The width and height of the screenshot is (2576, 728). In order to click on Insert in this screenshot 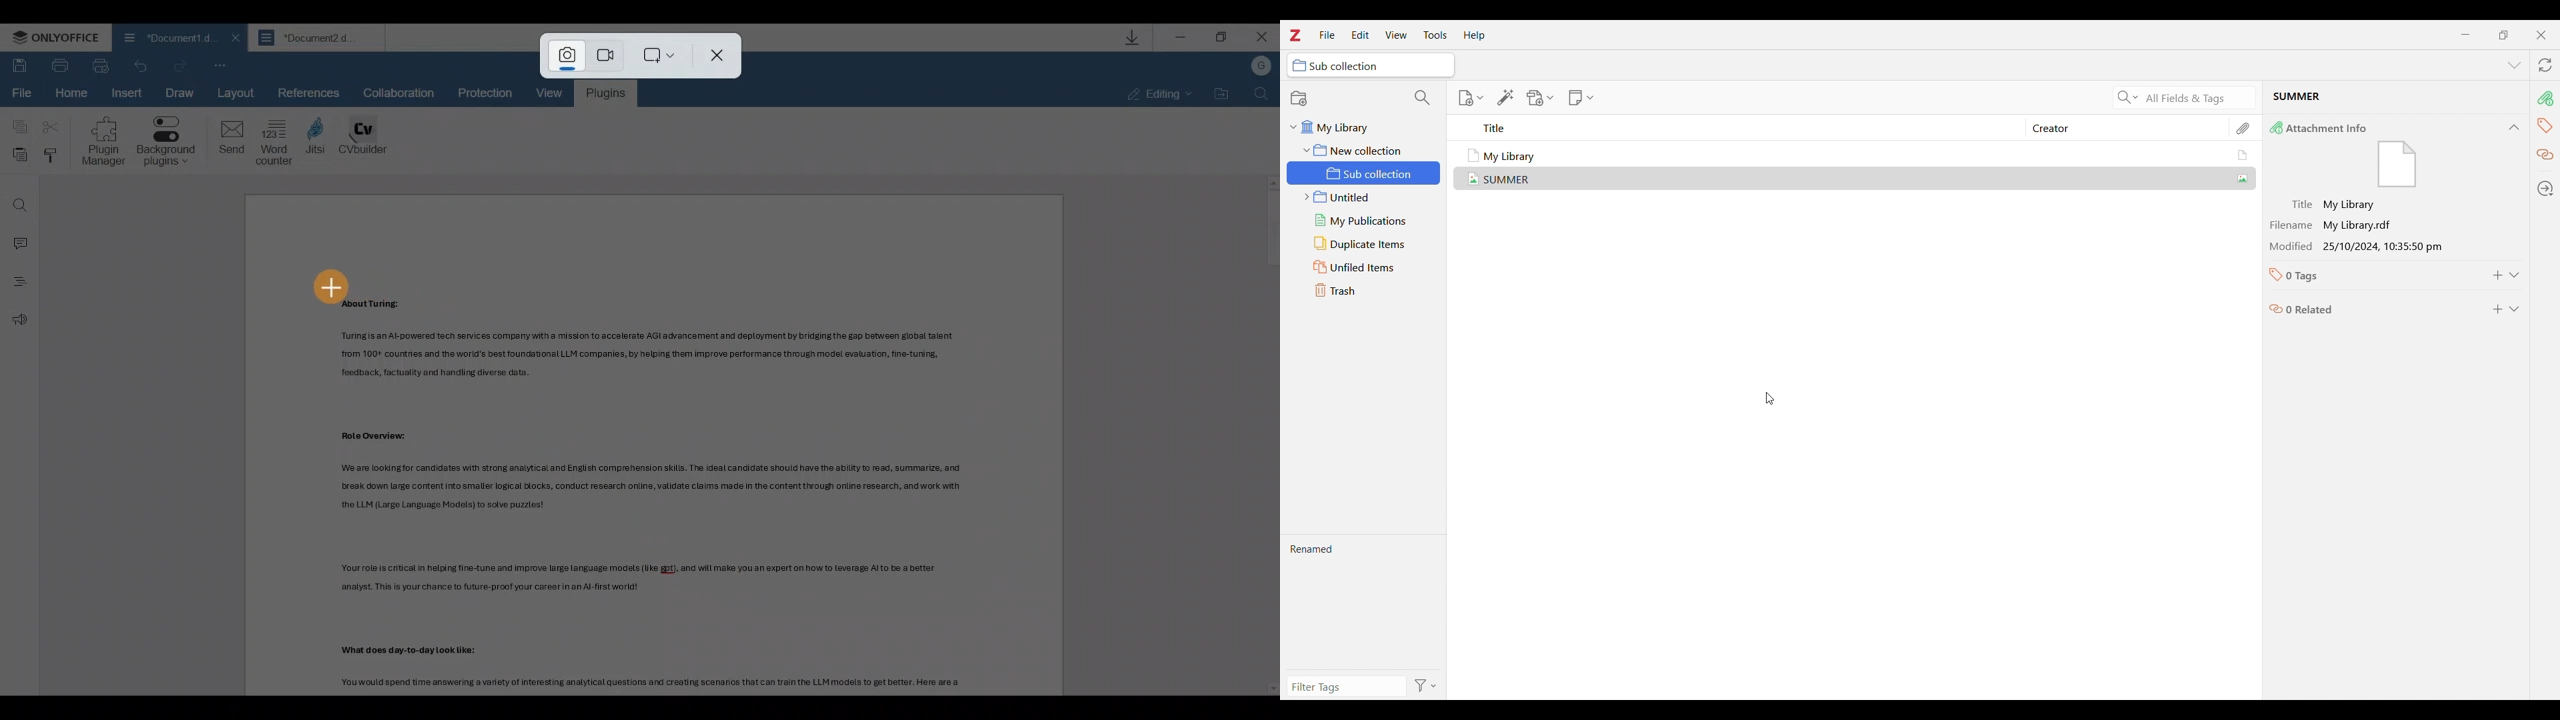, I will do `click(124, 93)`.